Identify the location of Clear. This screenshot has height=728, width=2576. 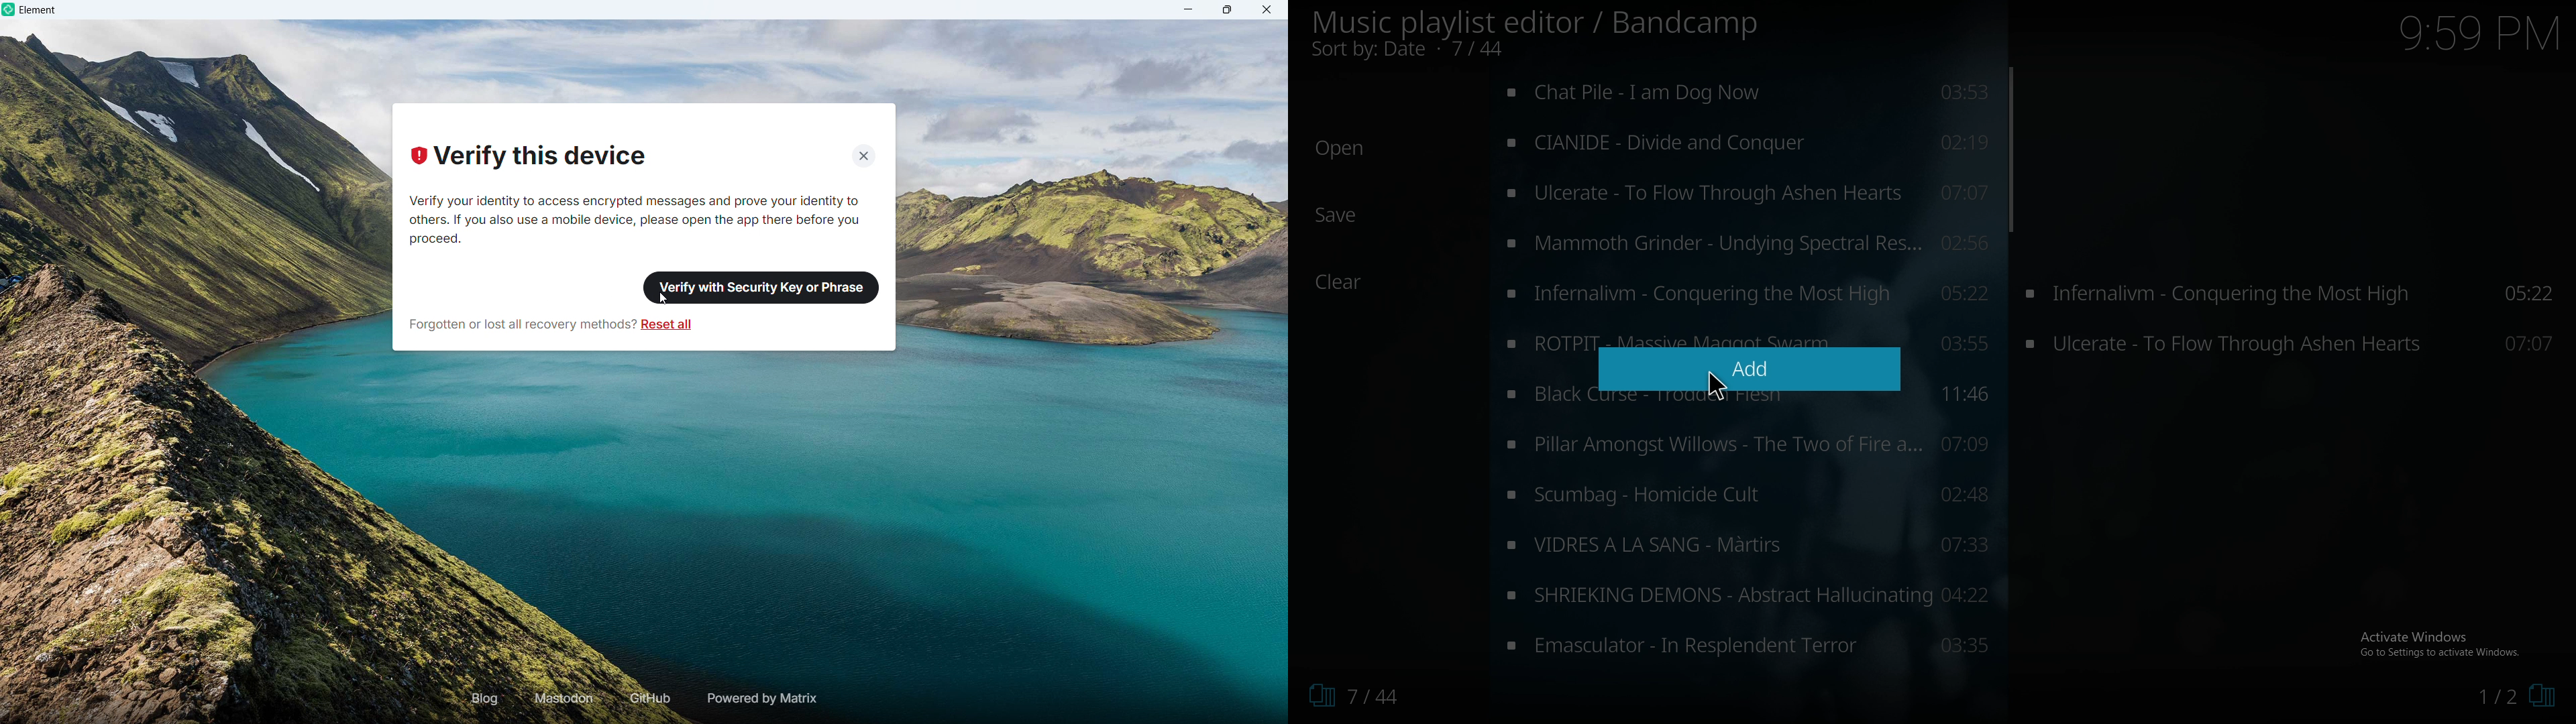
(1346, 282).